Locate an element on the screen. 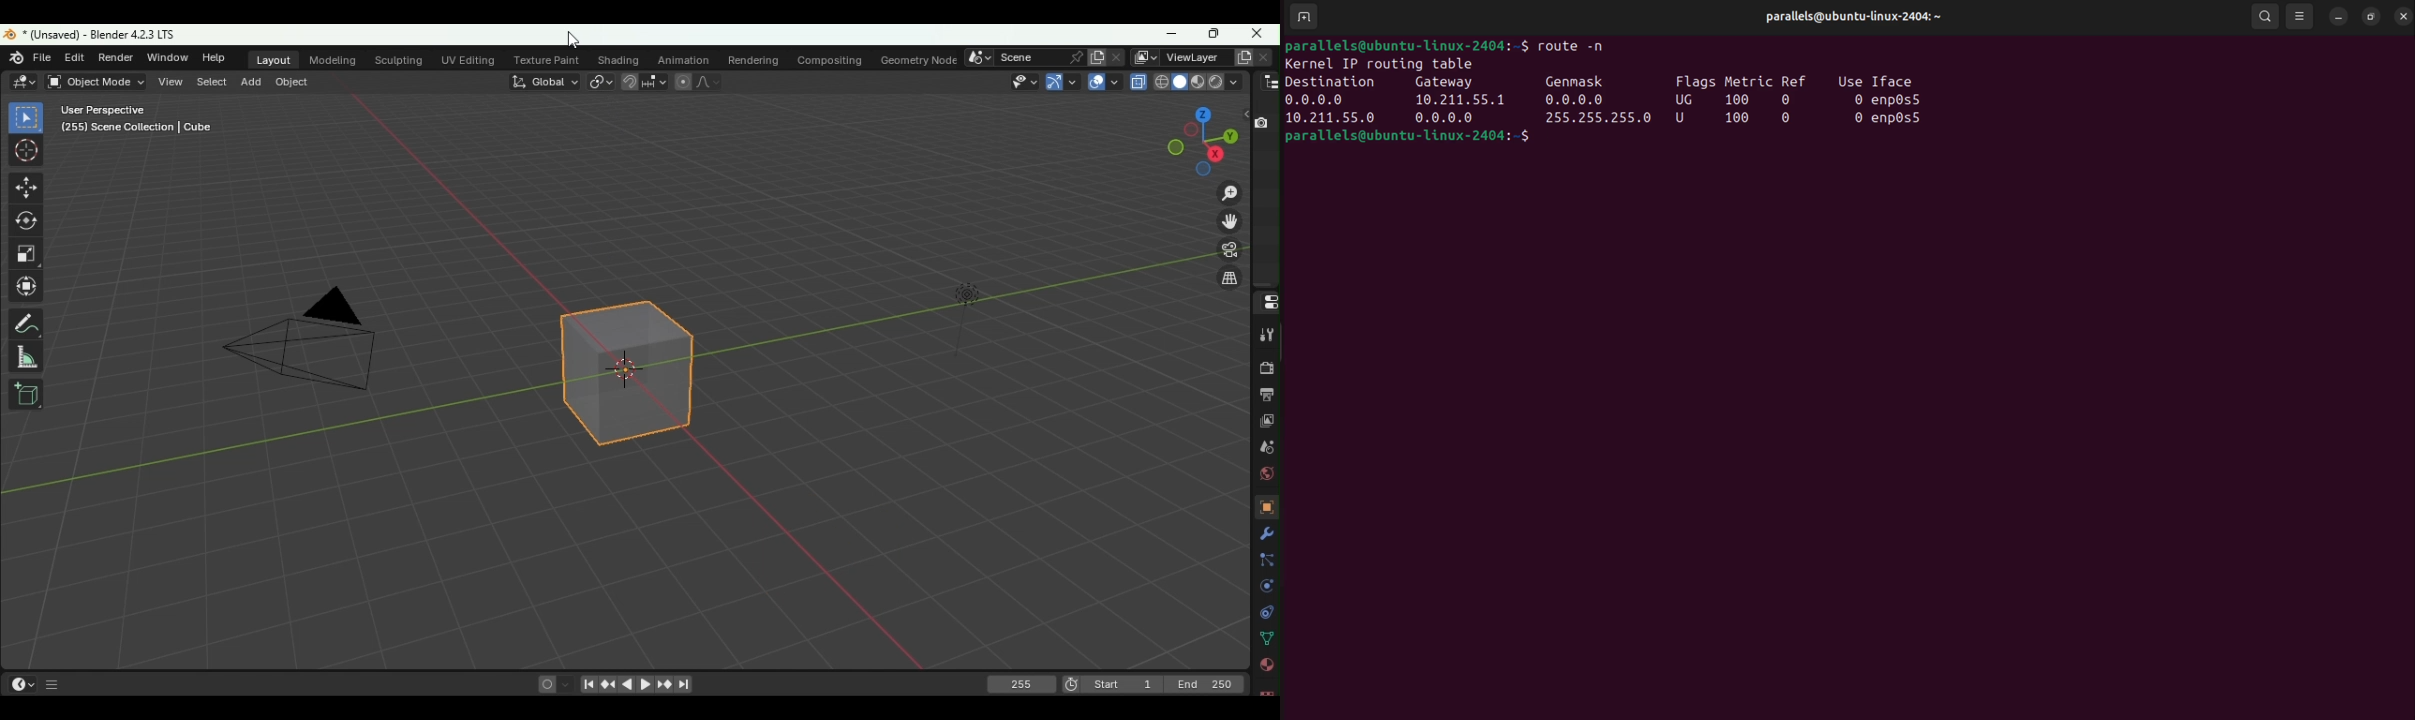 The width and height of the screenshot is (2436, 728). bash prompt is located at coordinates (1407, 44).